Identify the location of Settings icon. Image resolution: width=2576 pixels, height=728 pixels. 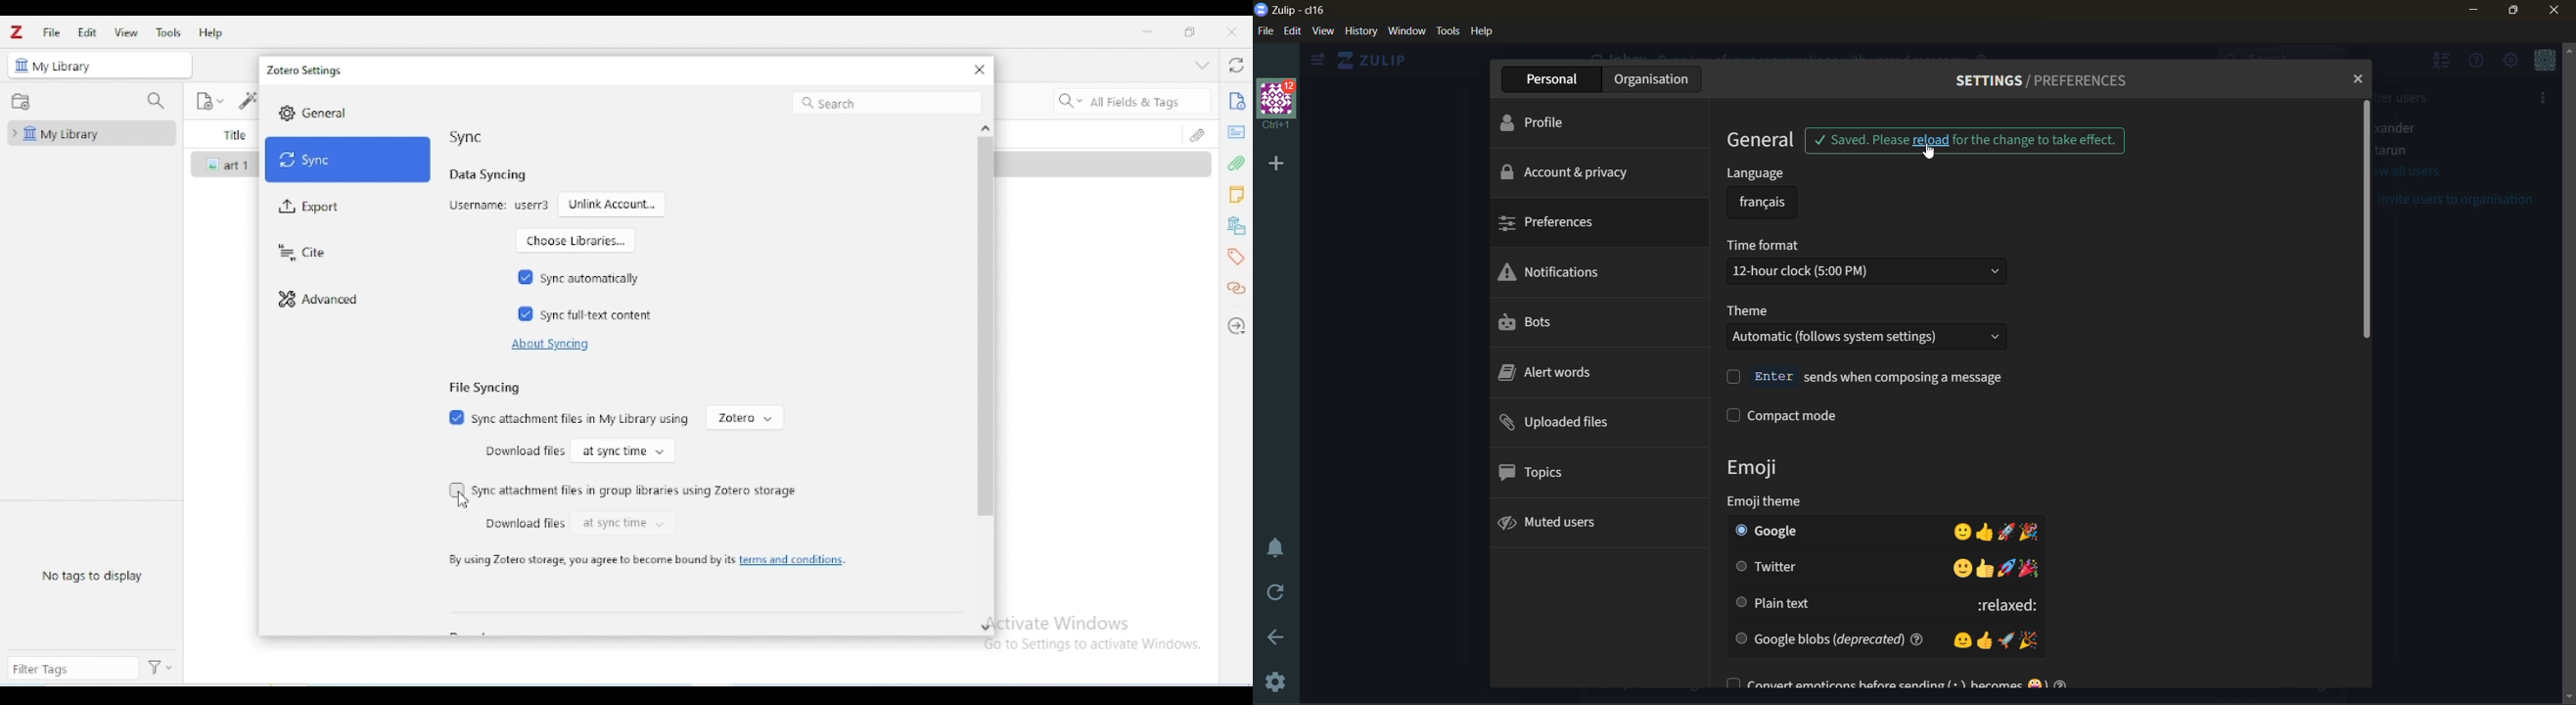
(287, 113).